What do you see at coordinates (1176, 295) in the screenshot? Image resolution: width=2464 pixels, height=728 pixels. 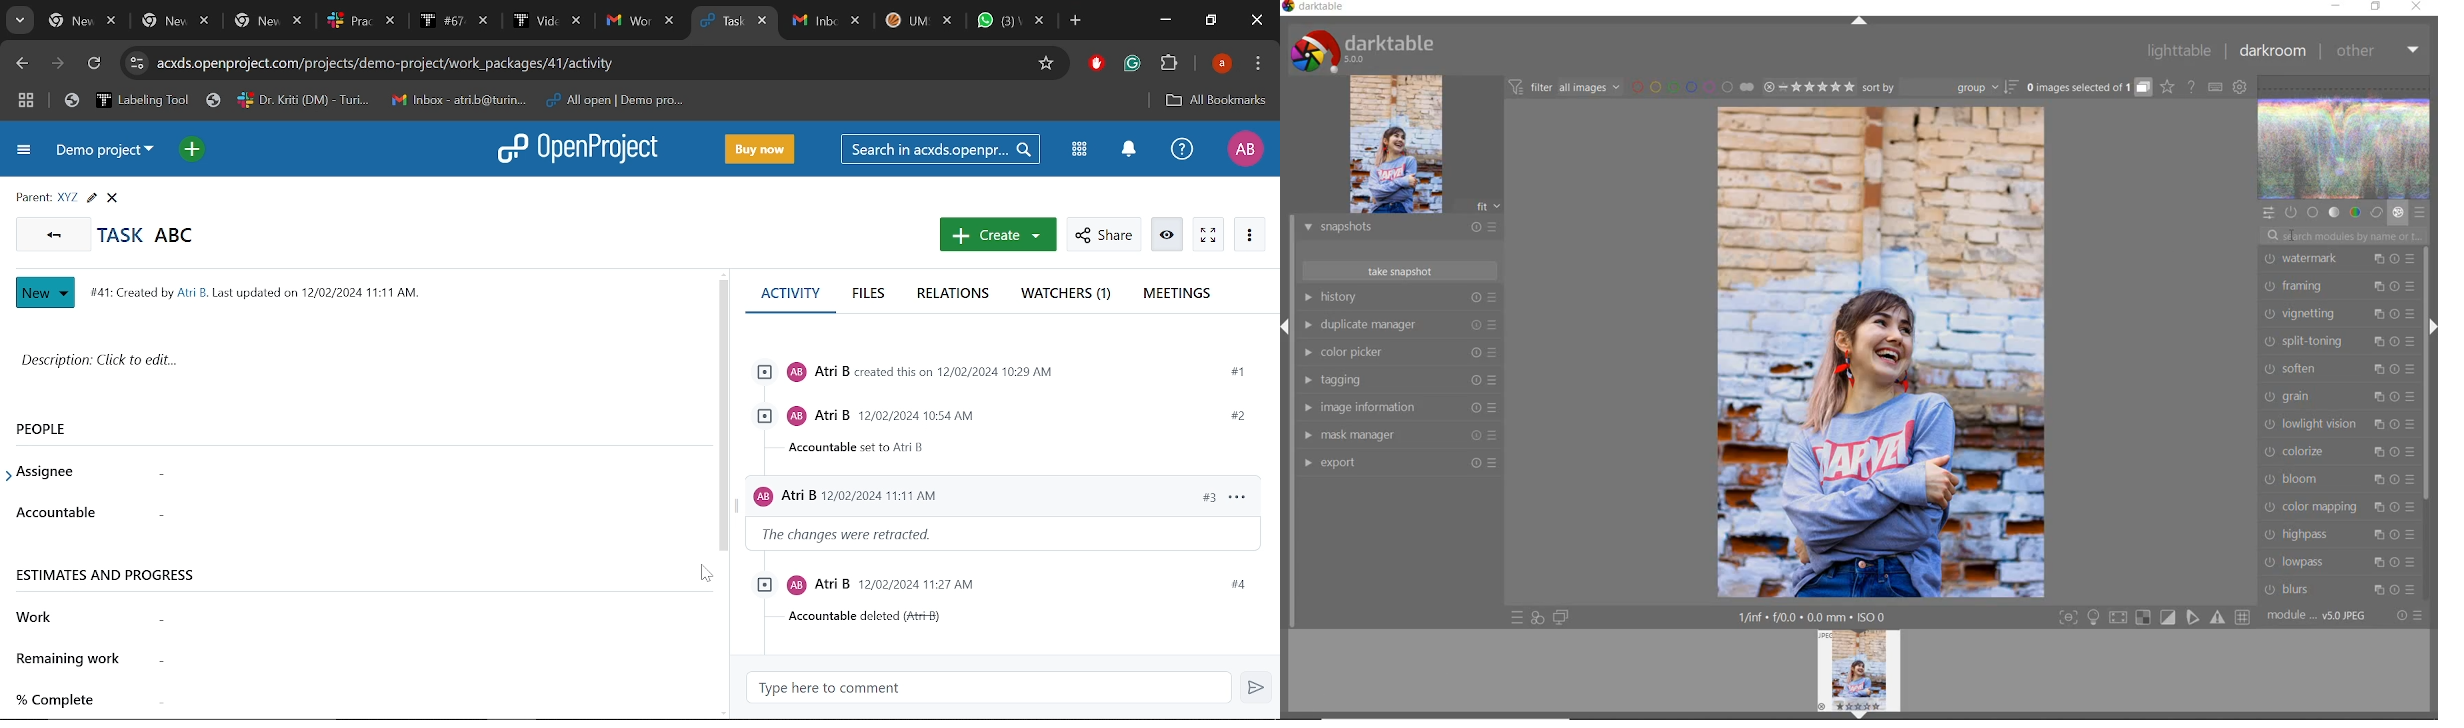 I see `meetings` at bounding box center [1176, 295].